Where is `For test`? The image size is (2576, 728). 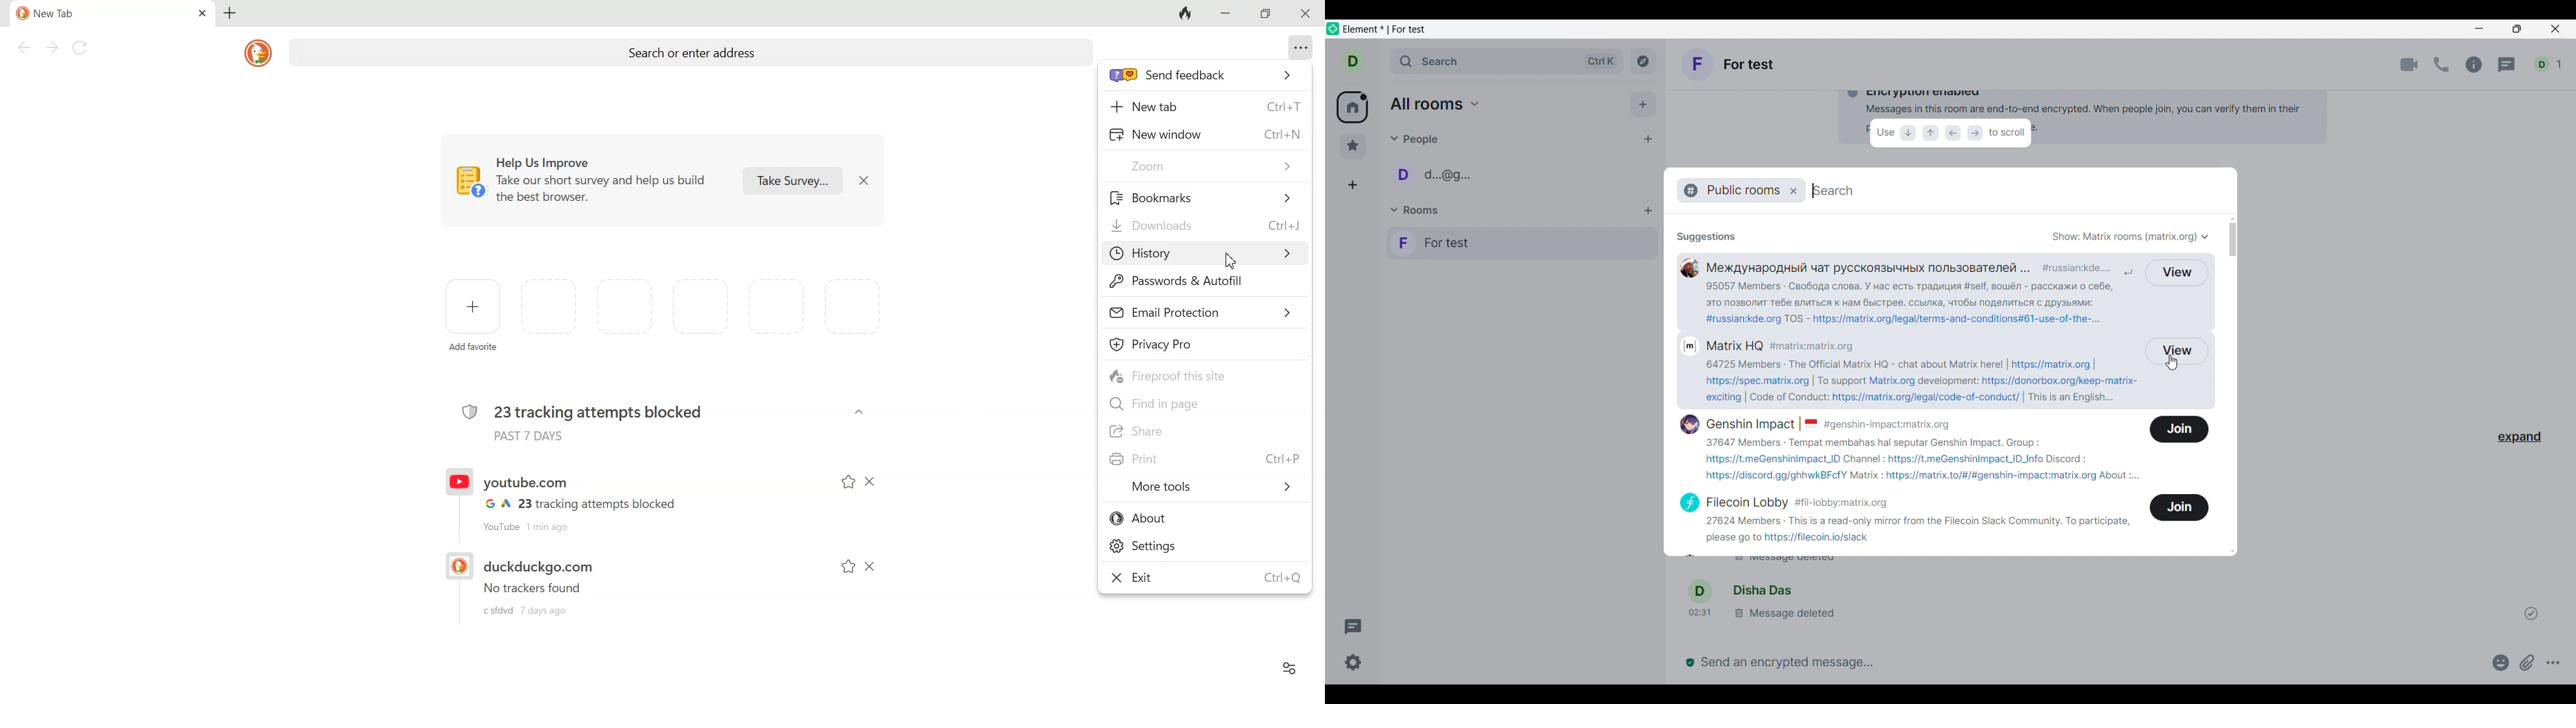 For test is located at coordinates (1521, 242).